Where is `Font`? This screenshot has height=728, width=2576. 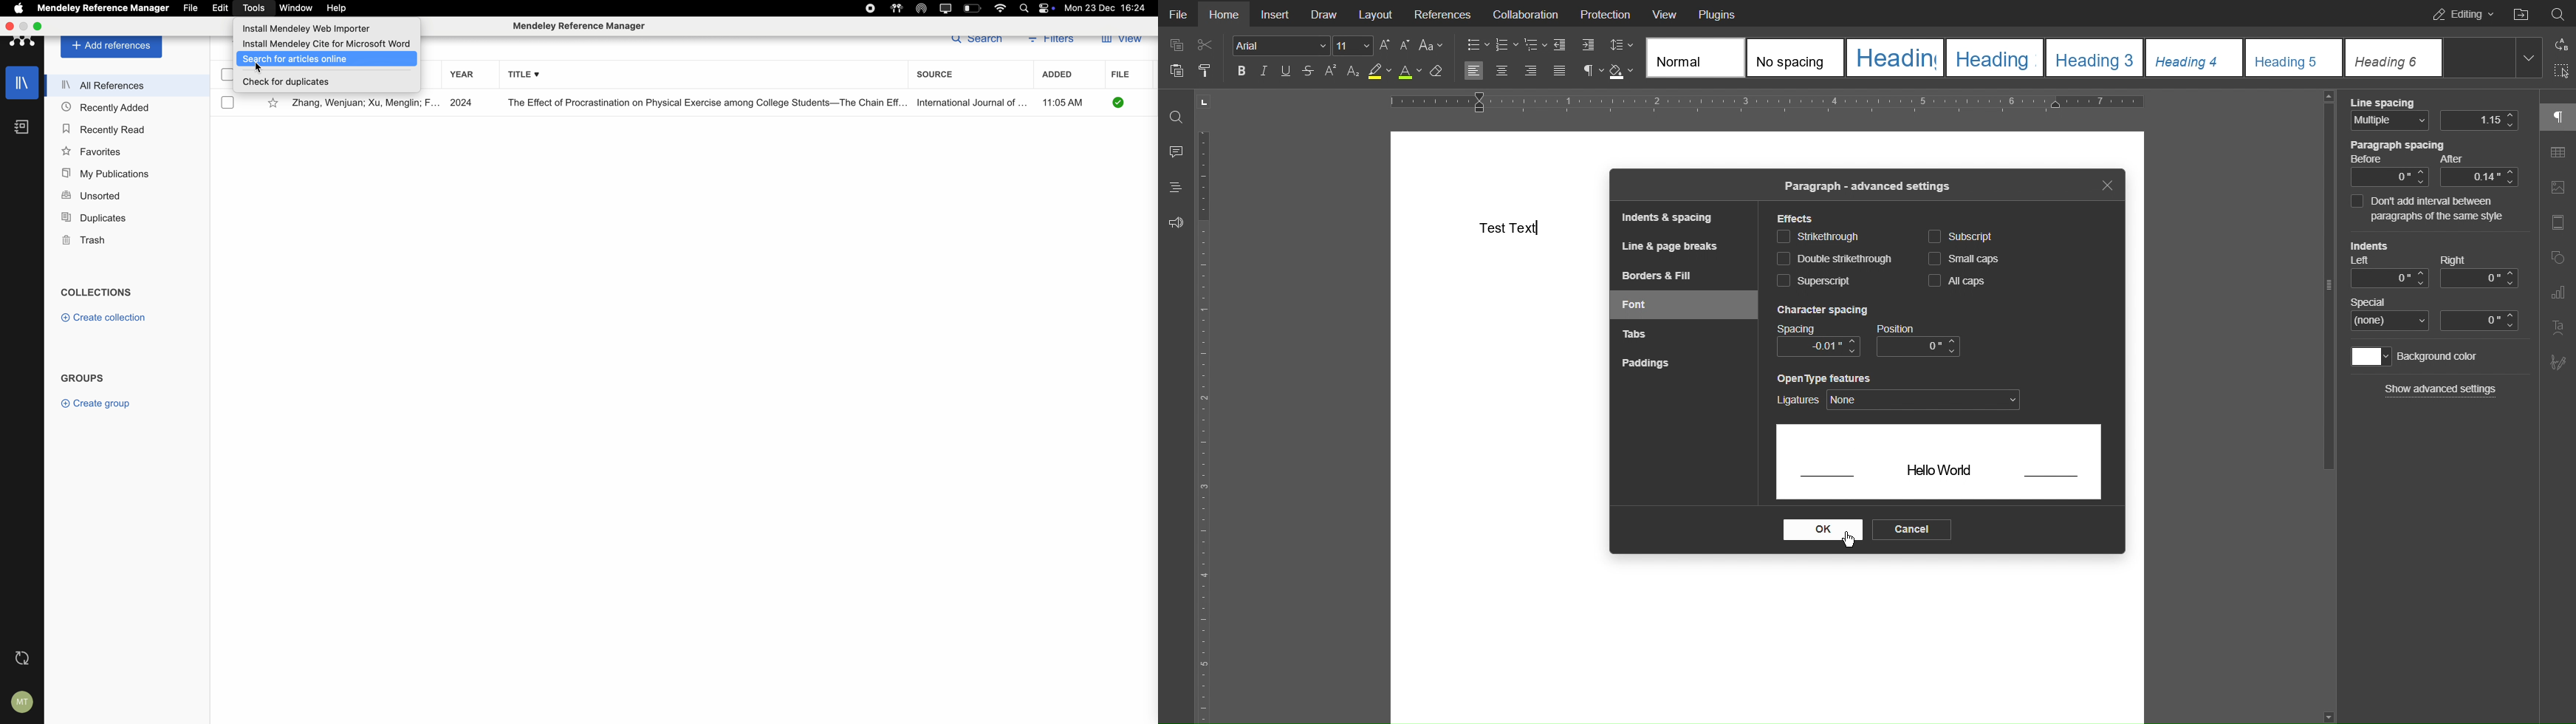 Font is located at coordinates (1637, 304).